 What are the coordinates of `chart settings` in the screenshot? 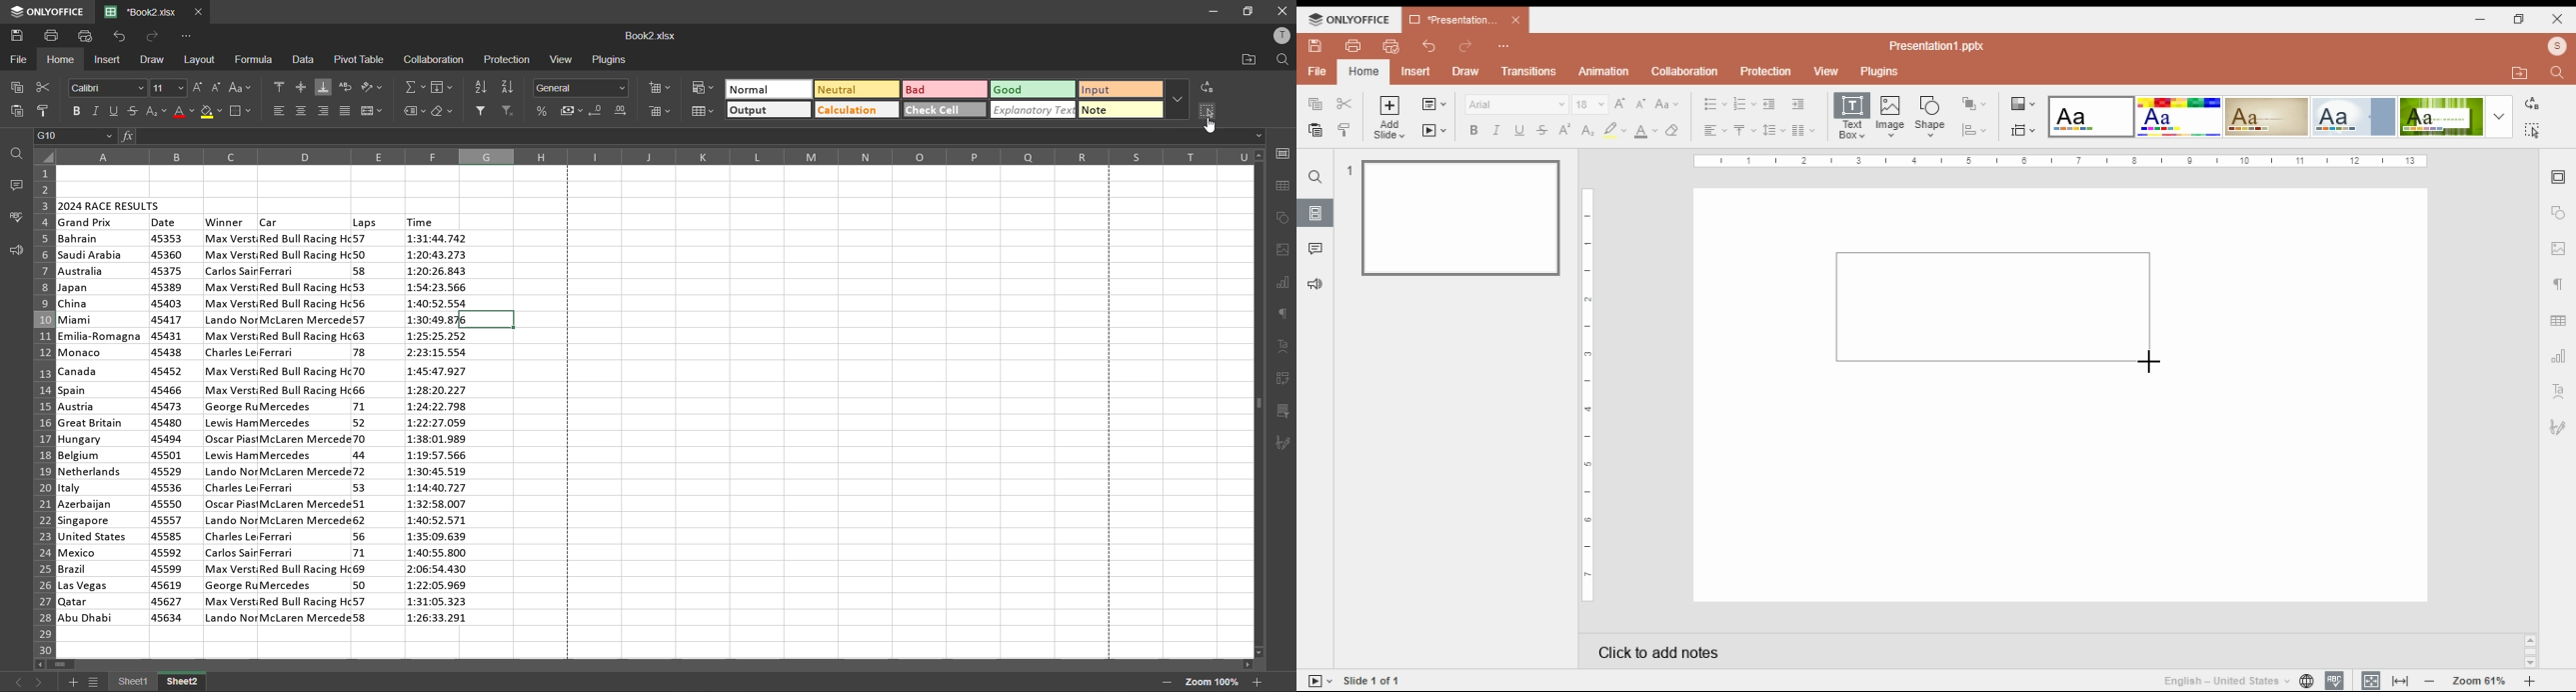 It's located at (2559, 359).